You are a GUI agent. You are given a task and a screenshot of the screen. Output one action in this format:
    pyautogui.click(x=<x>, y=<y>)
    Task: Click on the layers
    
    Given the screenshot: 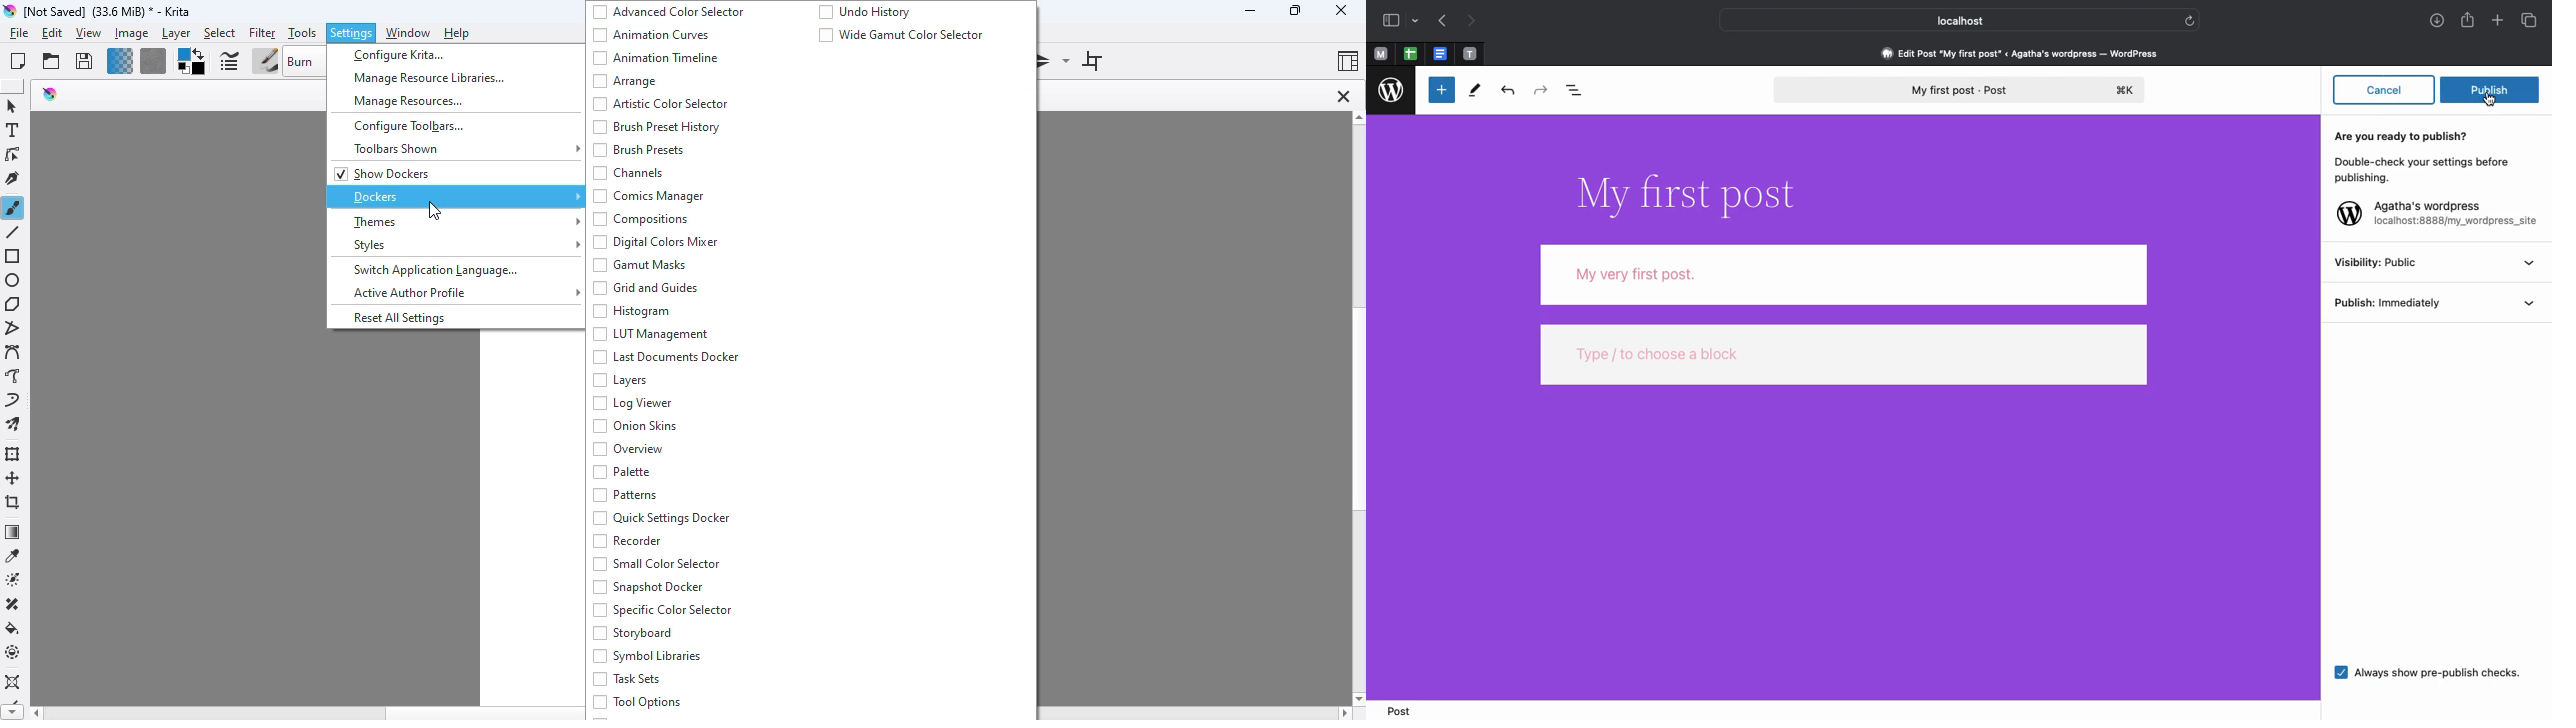 What is the action you would take?
    pyautogui.click(x=620, y=381)
    